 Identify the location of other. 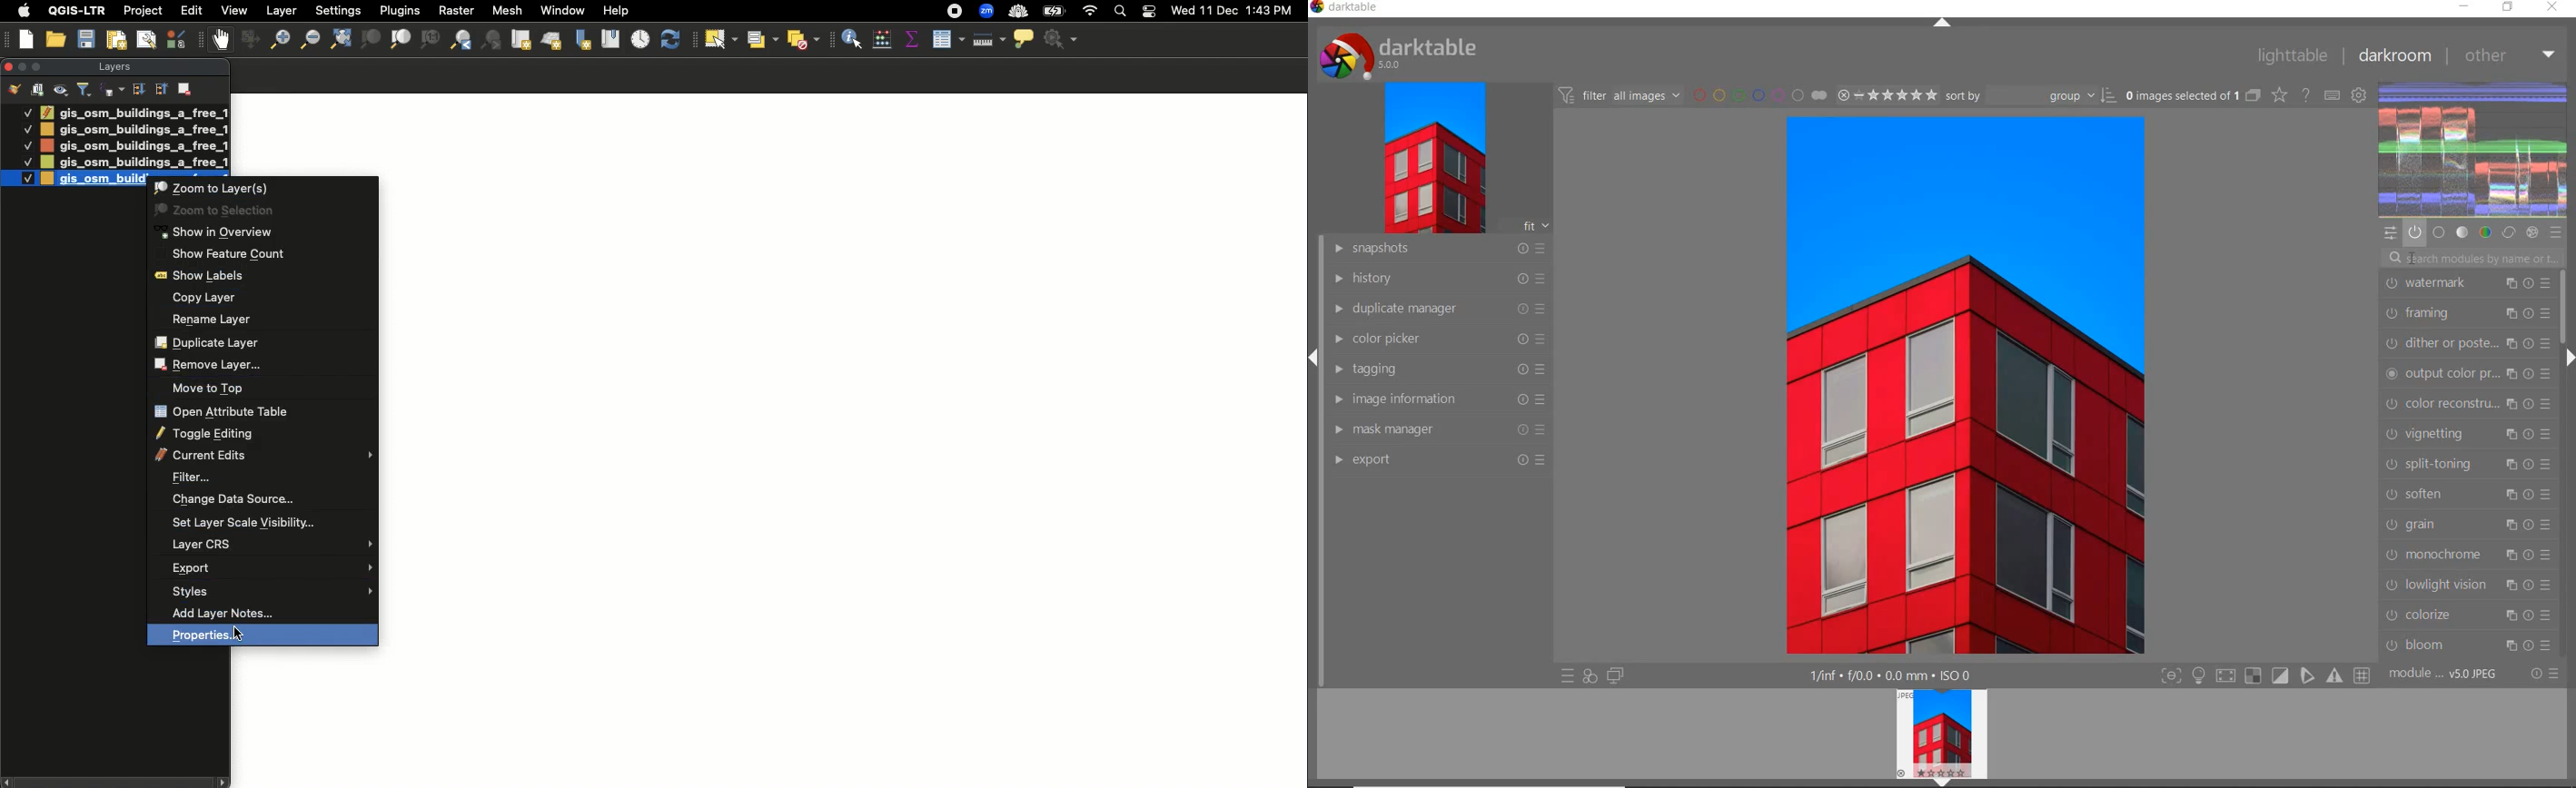
(2510, 54).